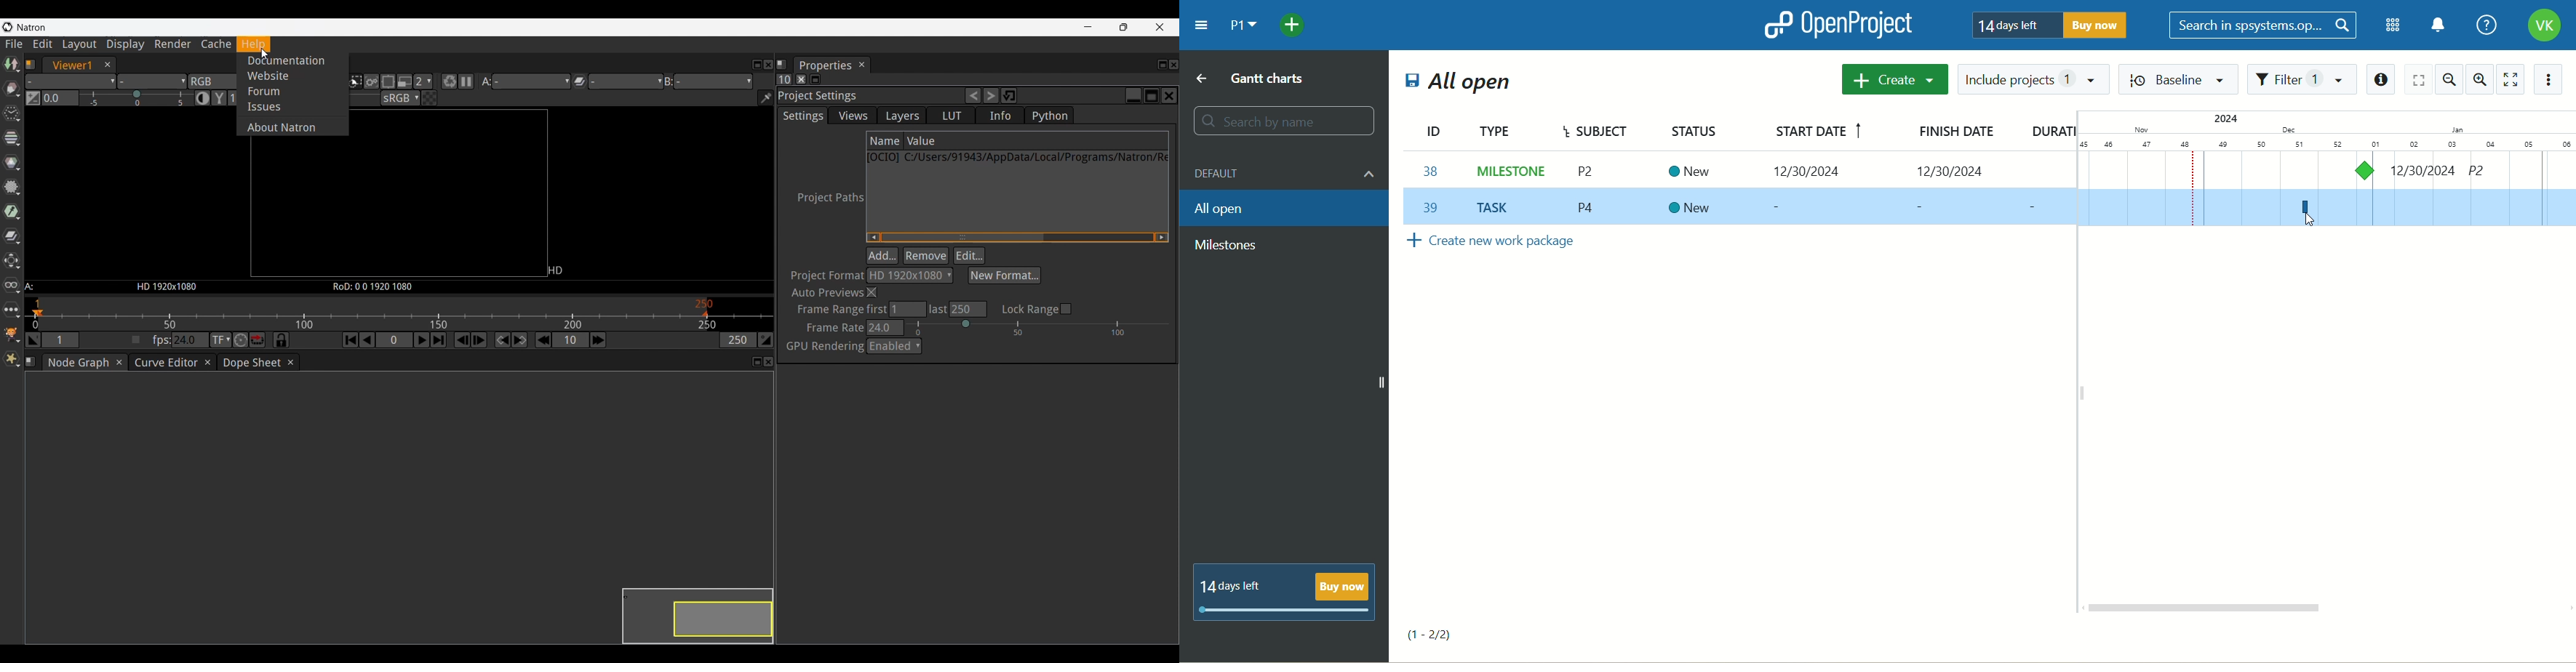 The height and width of the screenshot is (672, 2576). Describe the element at coordinates (1953, 171) in the screenshot. I see `12/30/2024` at that location.